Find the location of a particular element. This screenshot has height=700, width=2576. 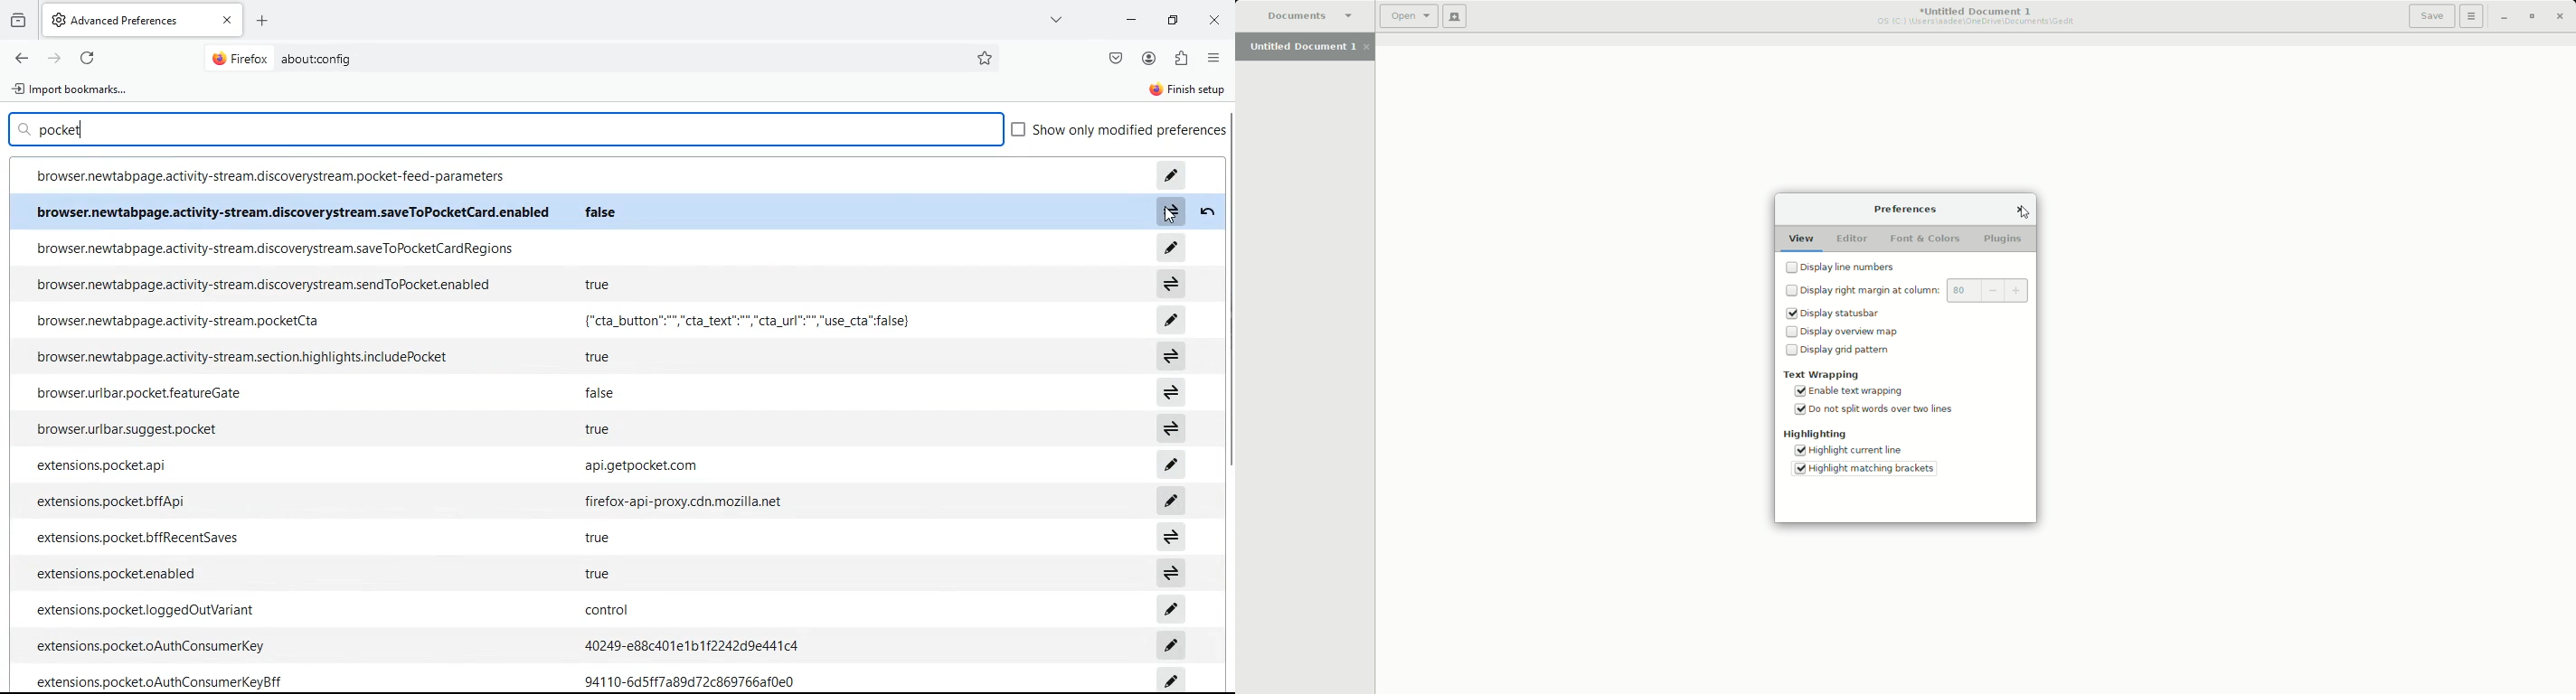

switch is located at coordinates (1173, 572).